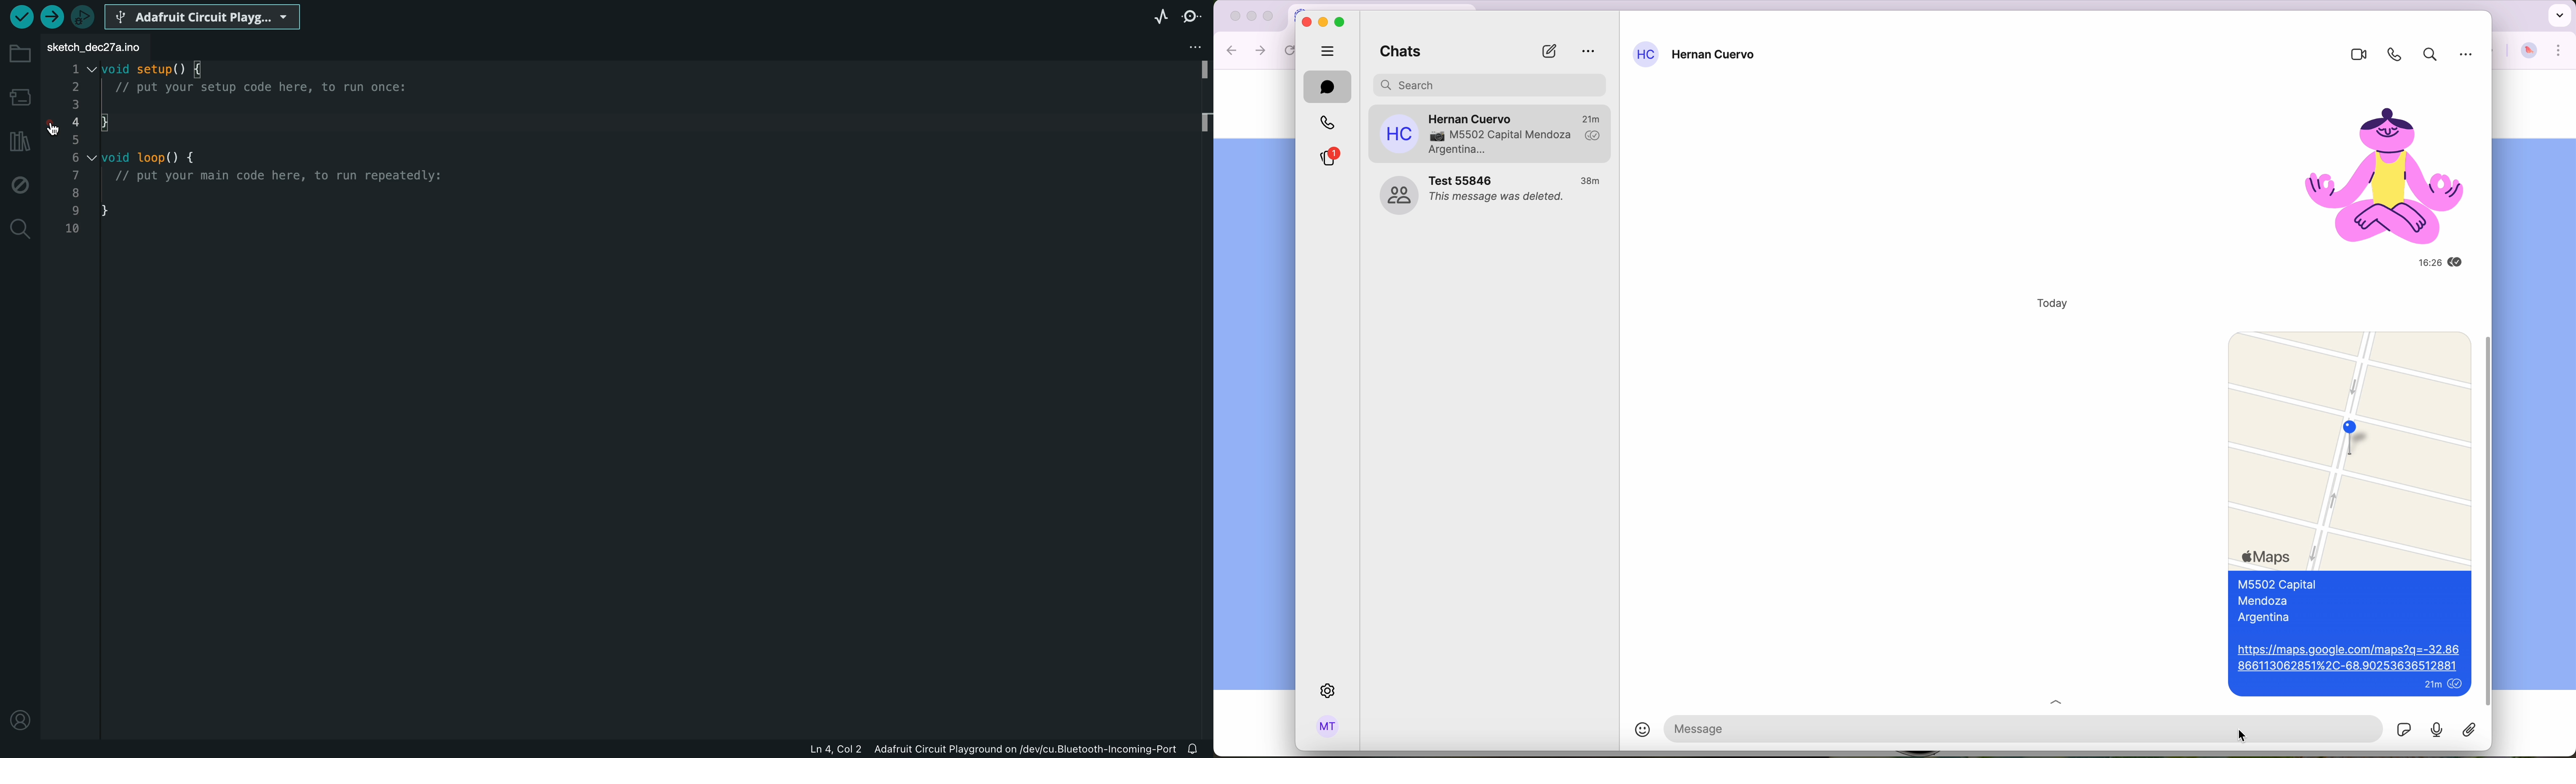 The width and height of the screenshot is (2576, 784). Describe the element at coordinates (2559, 51) in the screenshot. I see `customize and control Google Chrome` at that location.